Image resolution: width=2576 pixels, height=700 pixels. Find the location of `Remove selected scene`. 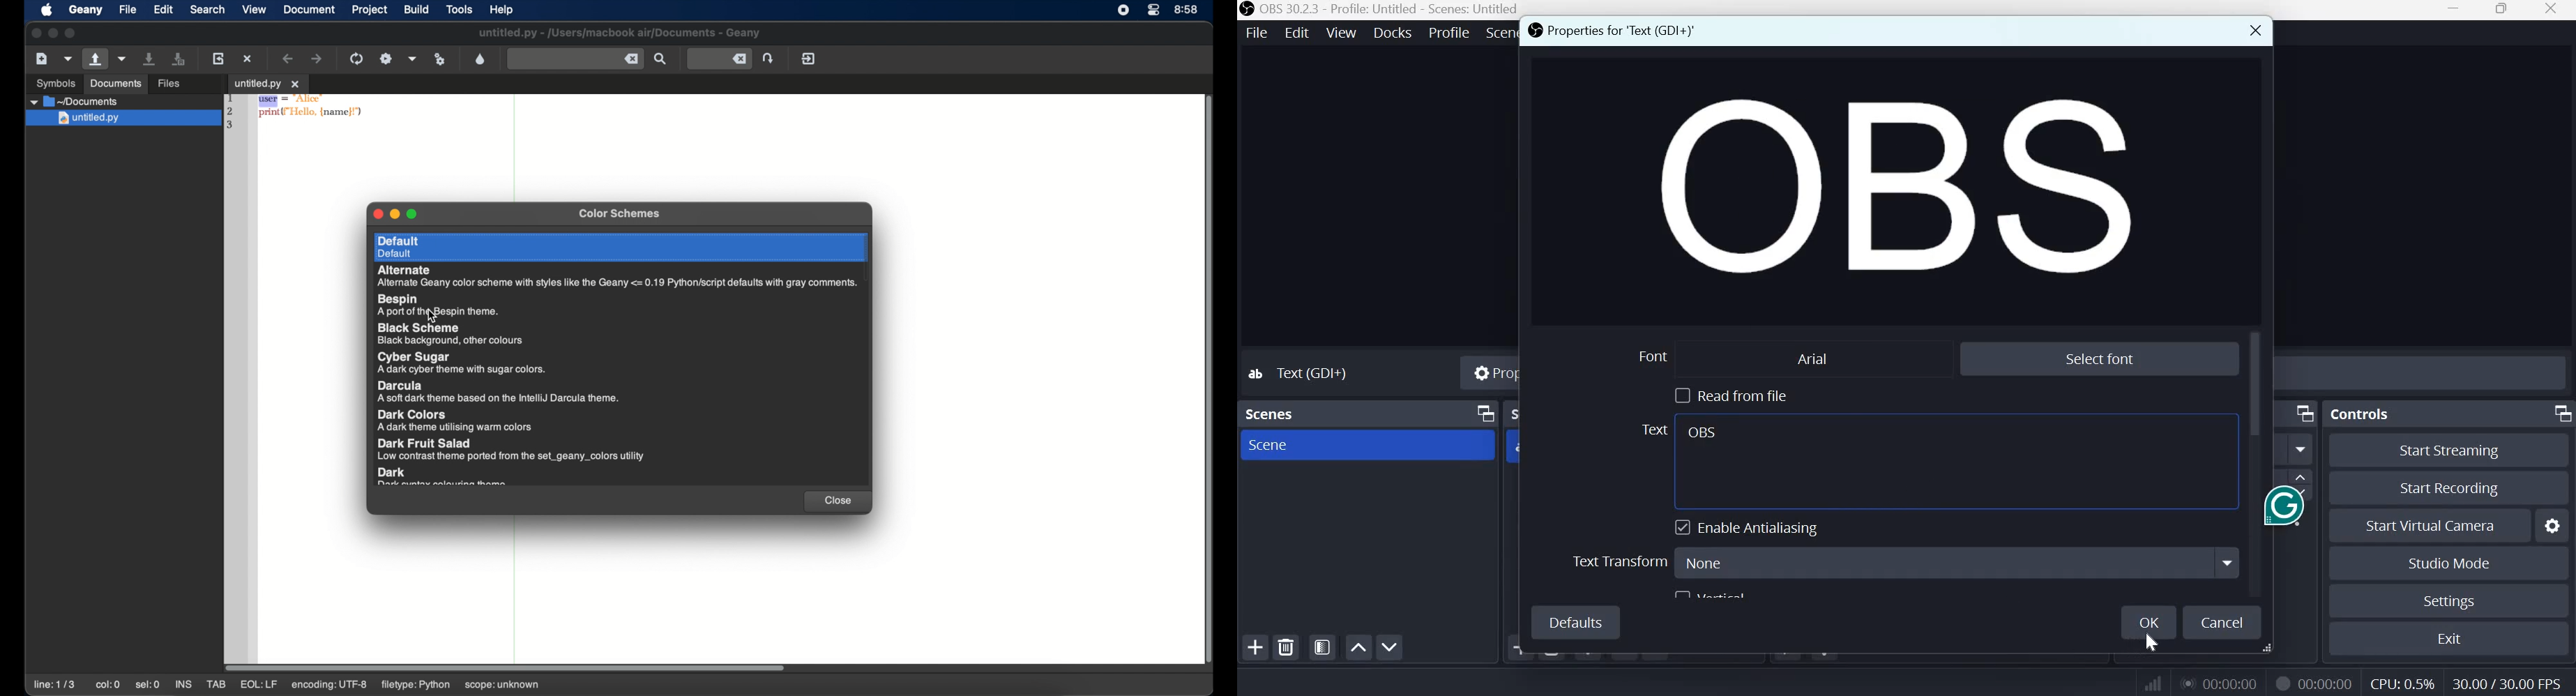

Remove selected scene is located at coordinates (1287, 648).